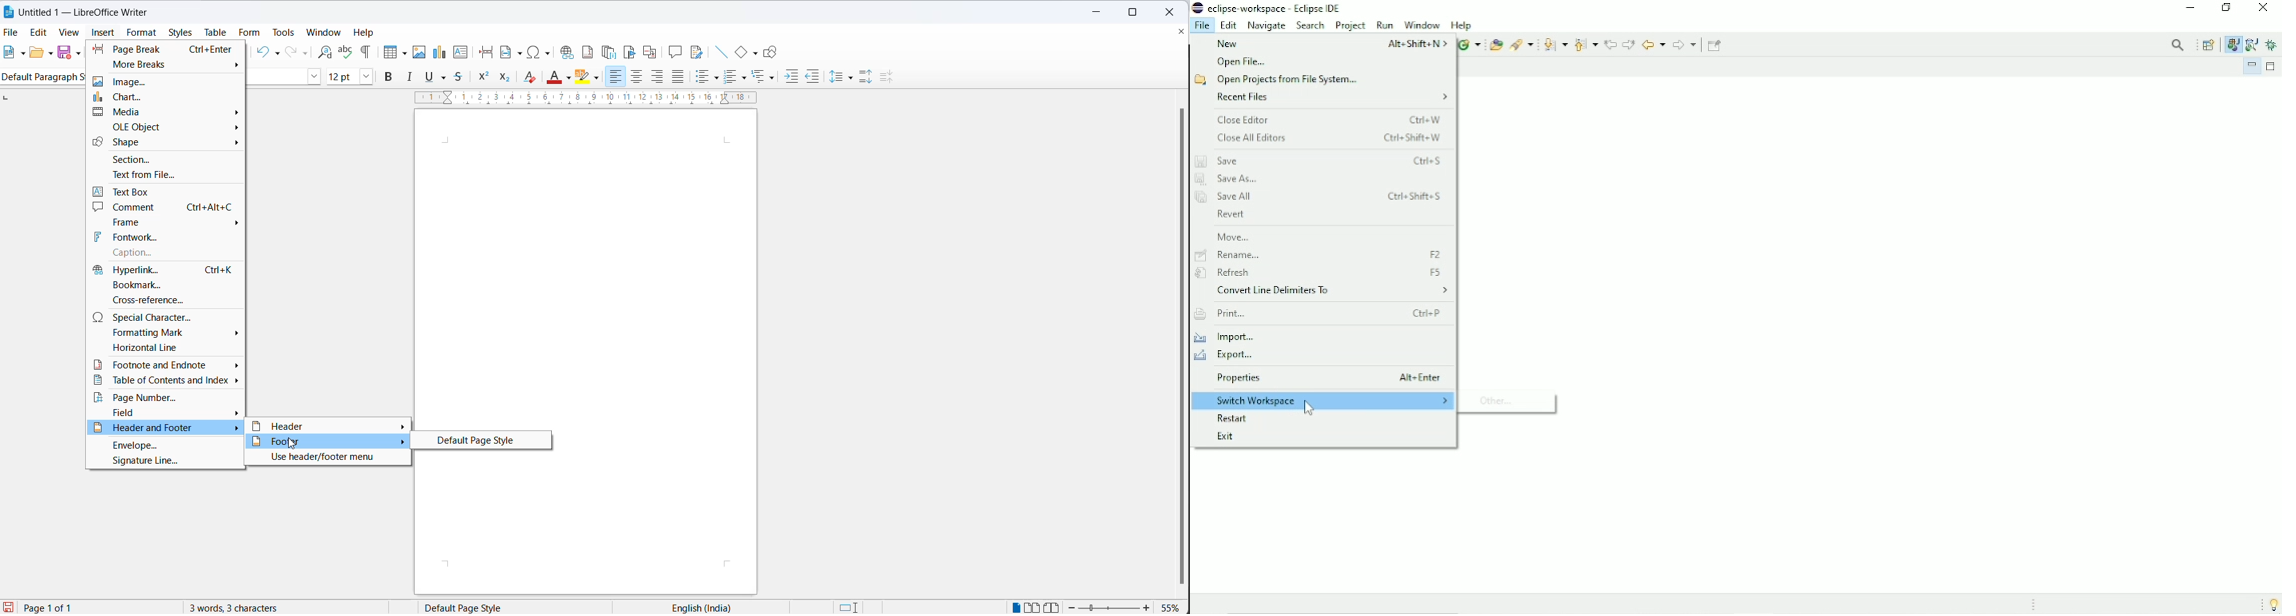  I want to click on select outline format, so click(764, 78).